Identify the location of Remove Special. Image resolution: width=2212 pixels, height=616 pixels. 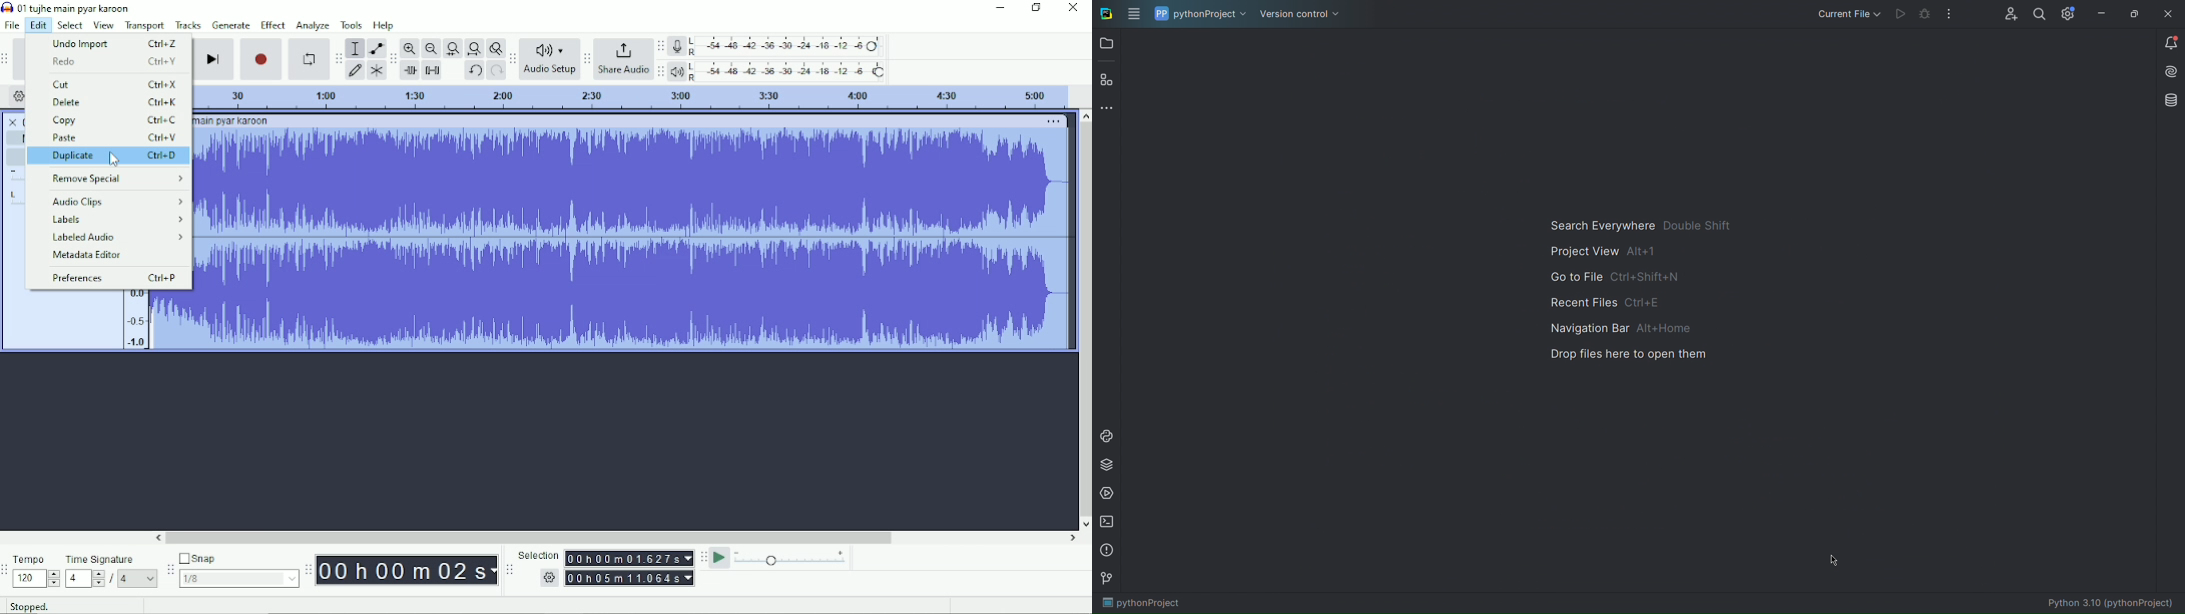
(117, 179).